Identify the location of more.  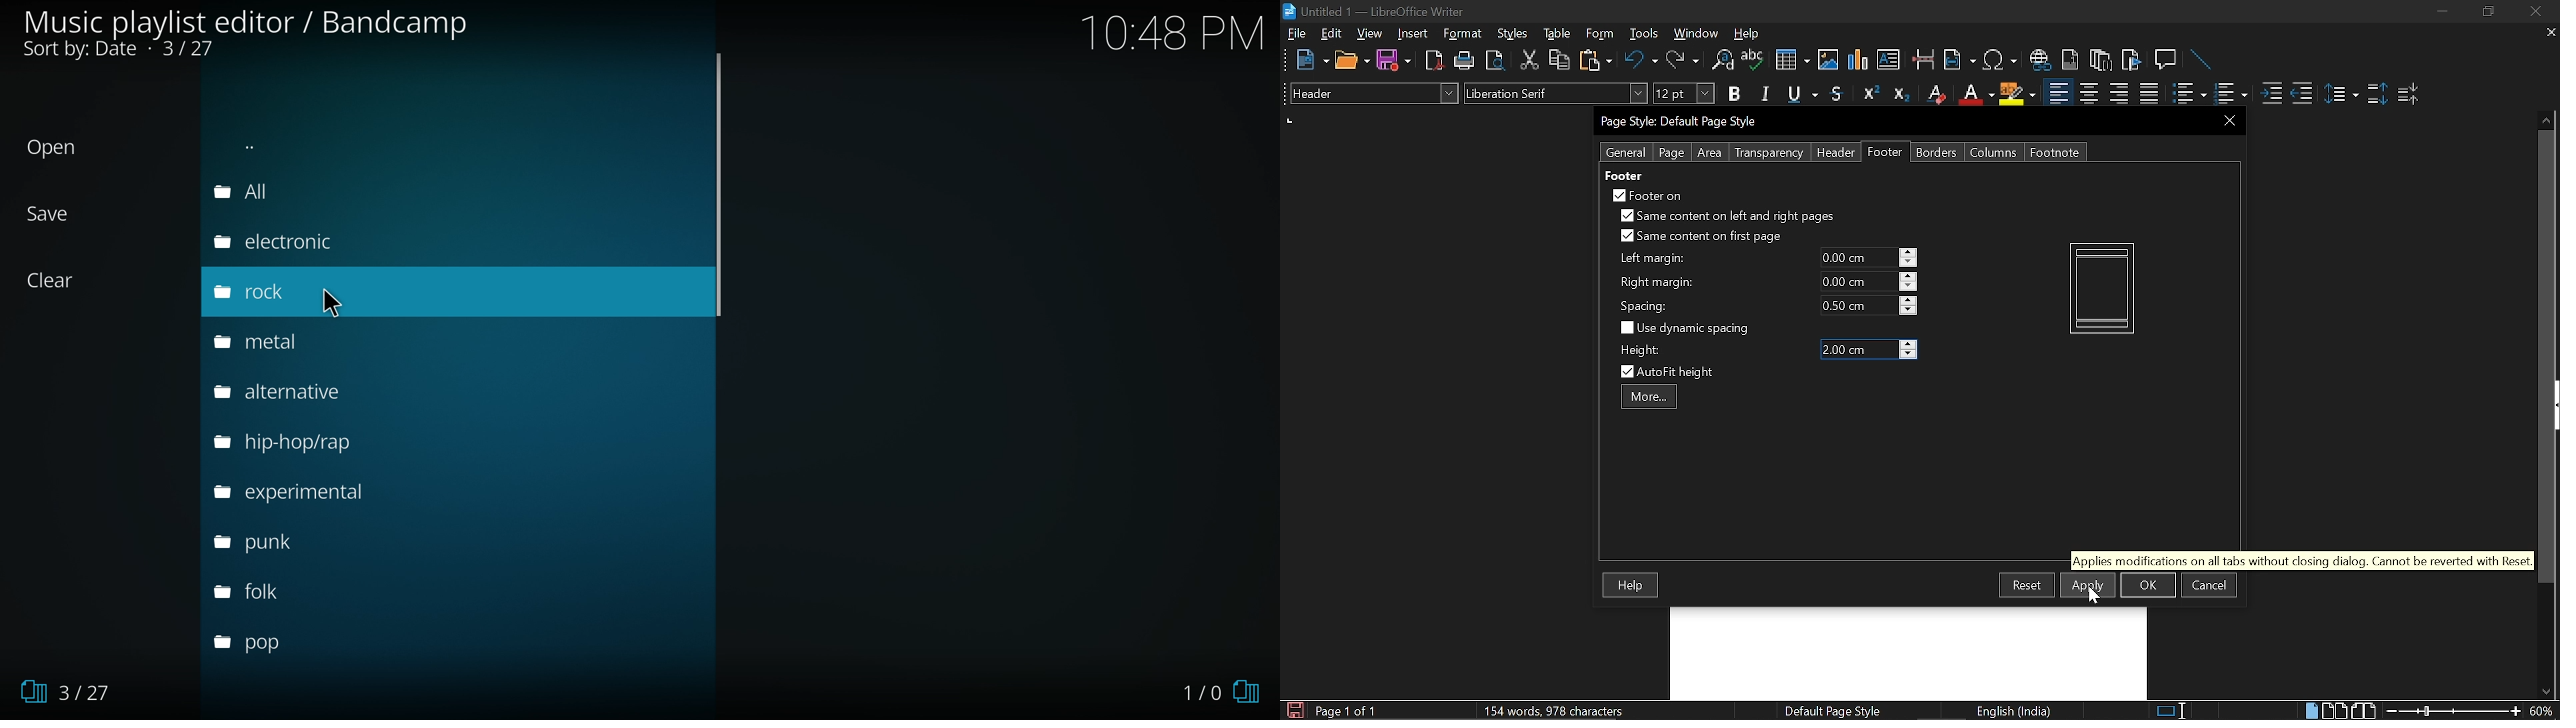
(1649, 398).